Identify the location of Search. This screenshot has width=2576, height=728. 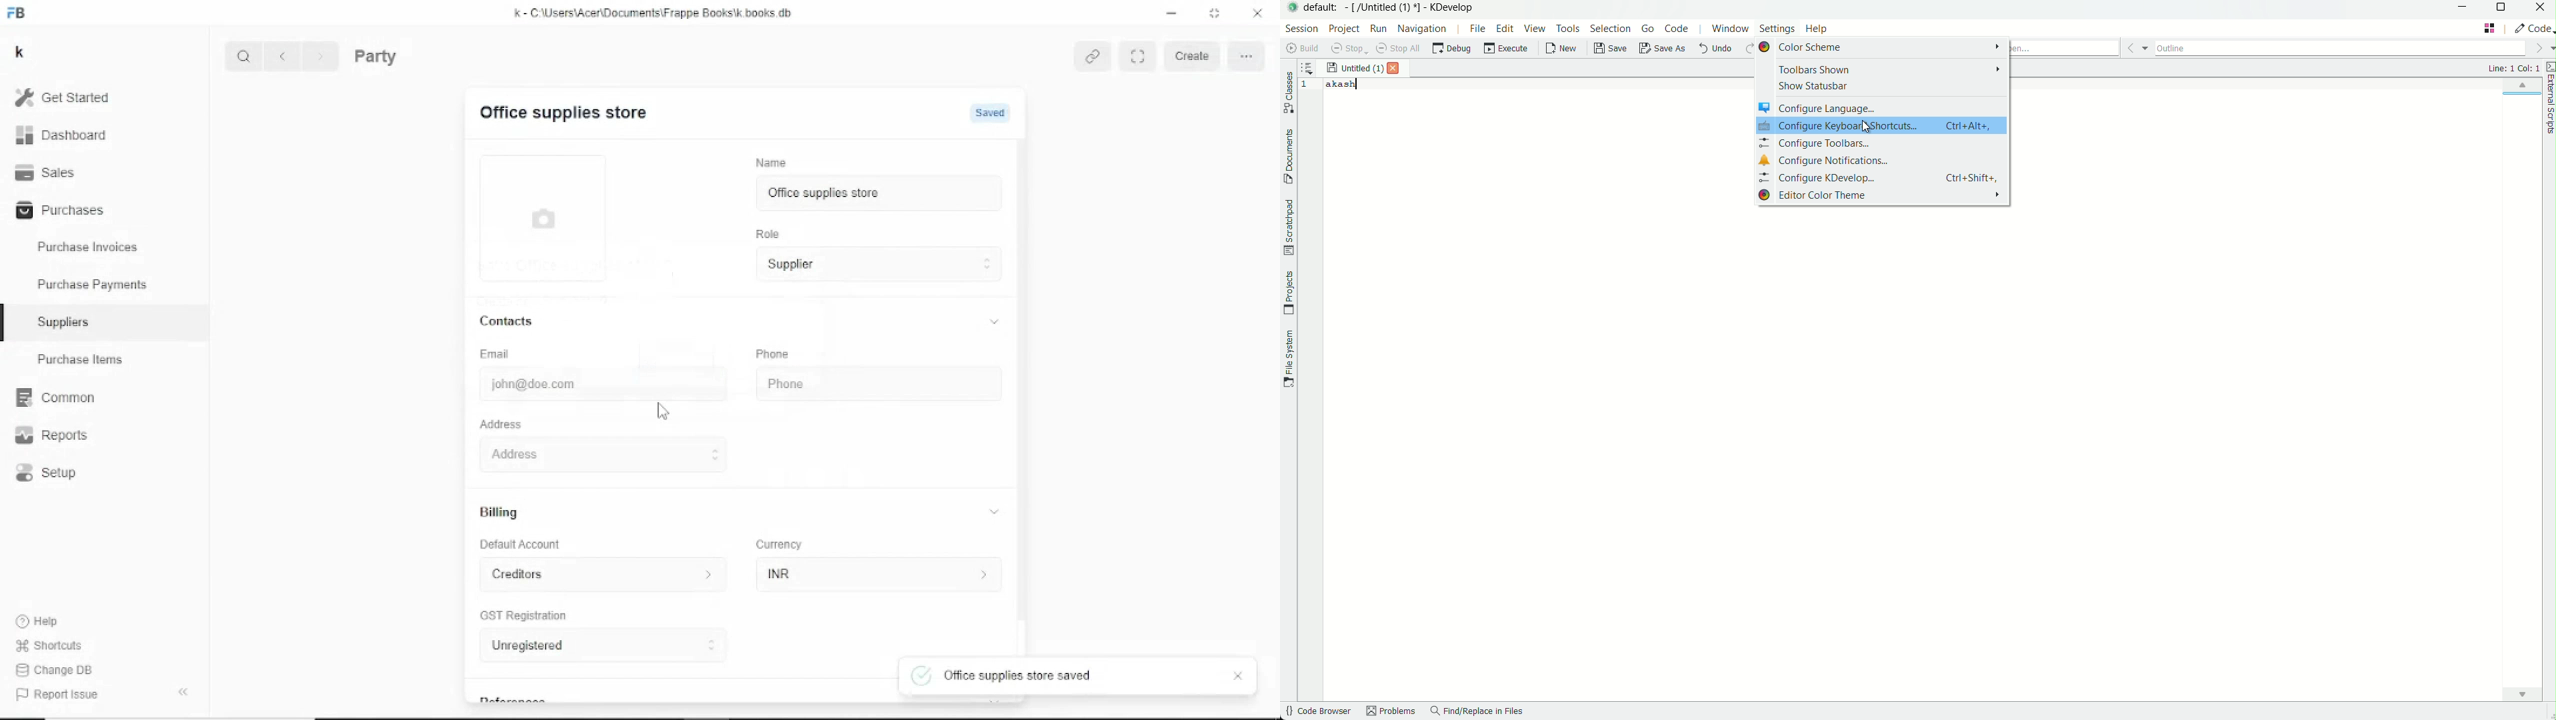
(244, 56).